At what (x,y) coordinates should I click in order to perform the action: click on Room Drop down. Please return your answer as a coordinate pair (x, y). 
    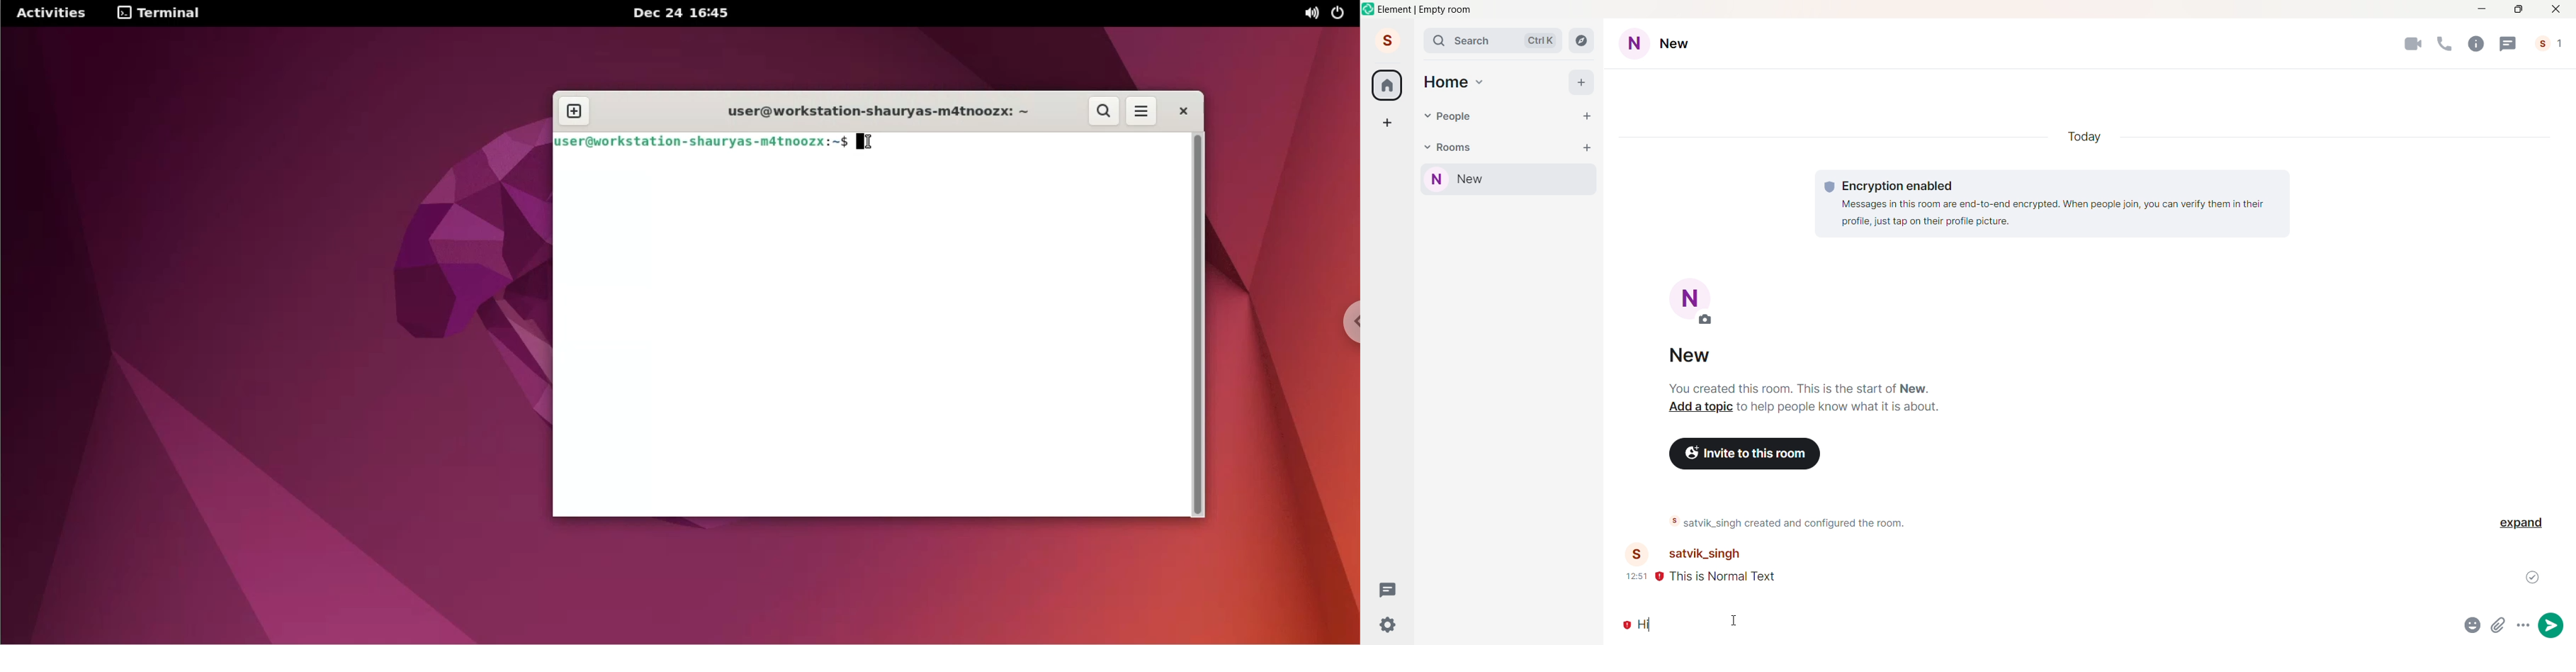
    Looking at the image, I should click on (1427, 148).